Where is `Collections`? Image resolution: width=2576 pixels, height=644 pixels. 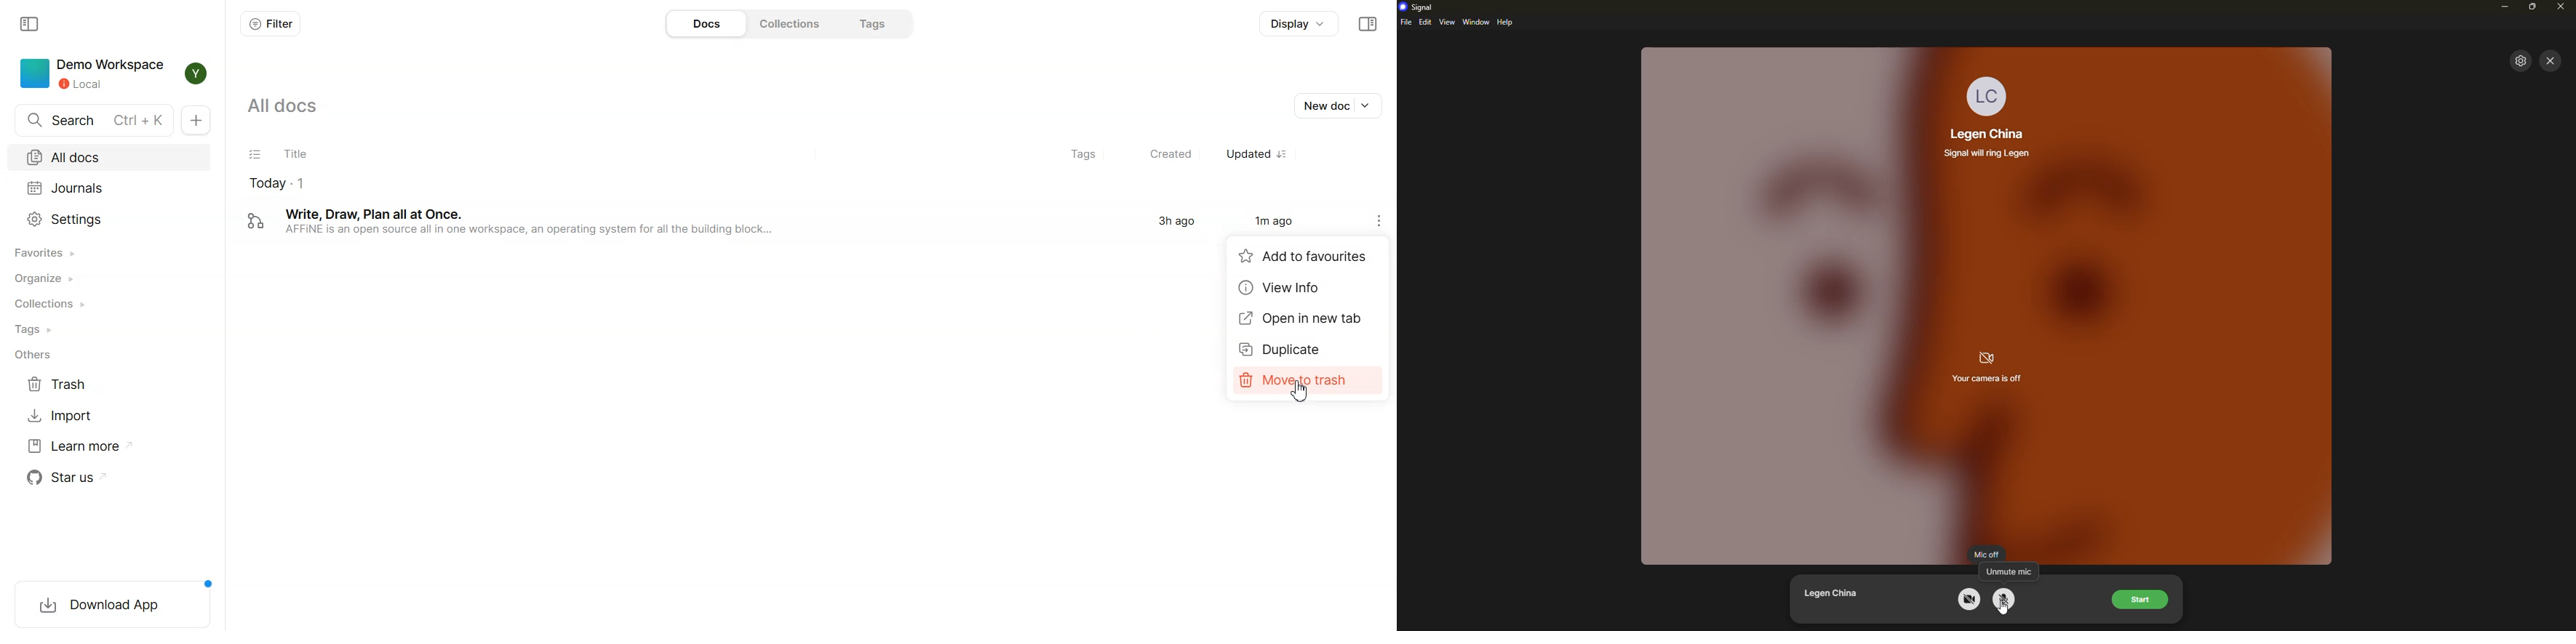 Collections is located at coordinates (794, 23).